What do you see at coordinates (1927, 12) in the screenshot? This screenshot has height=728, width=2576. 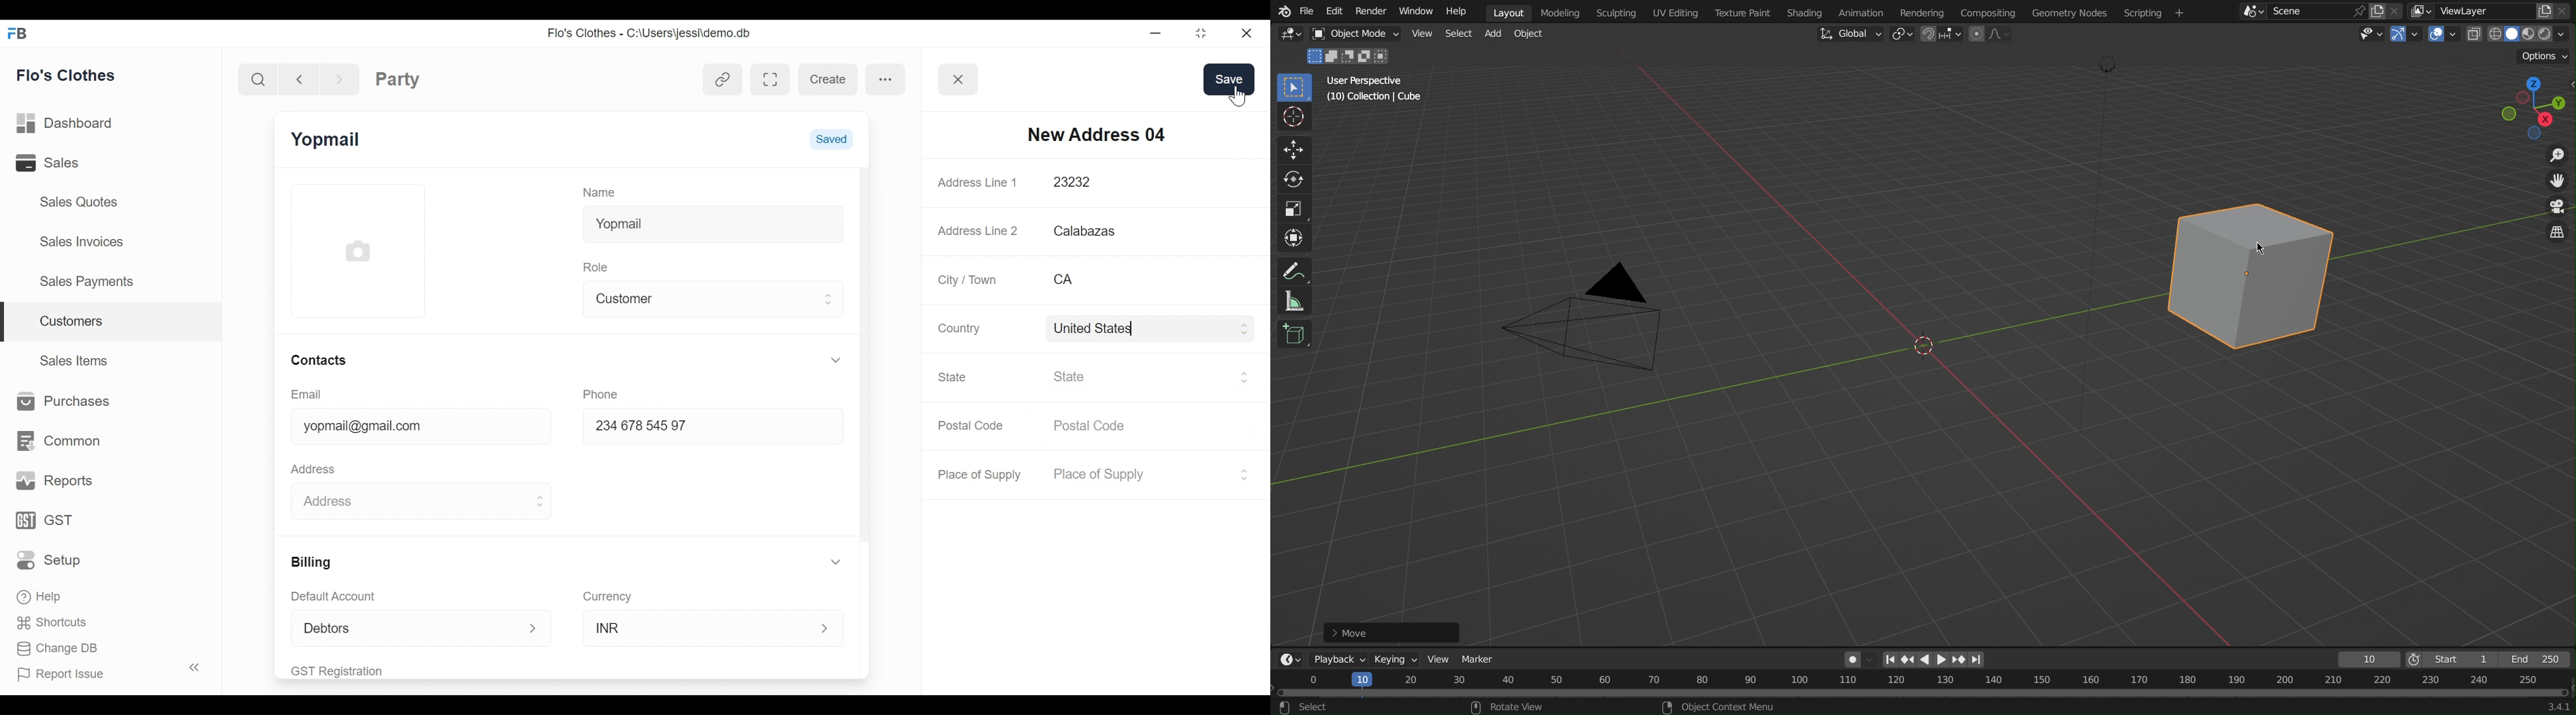 I see `Rendering` at bounding box center [1927, 12].